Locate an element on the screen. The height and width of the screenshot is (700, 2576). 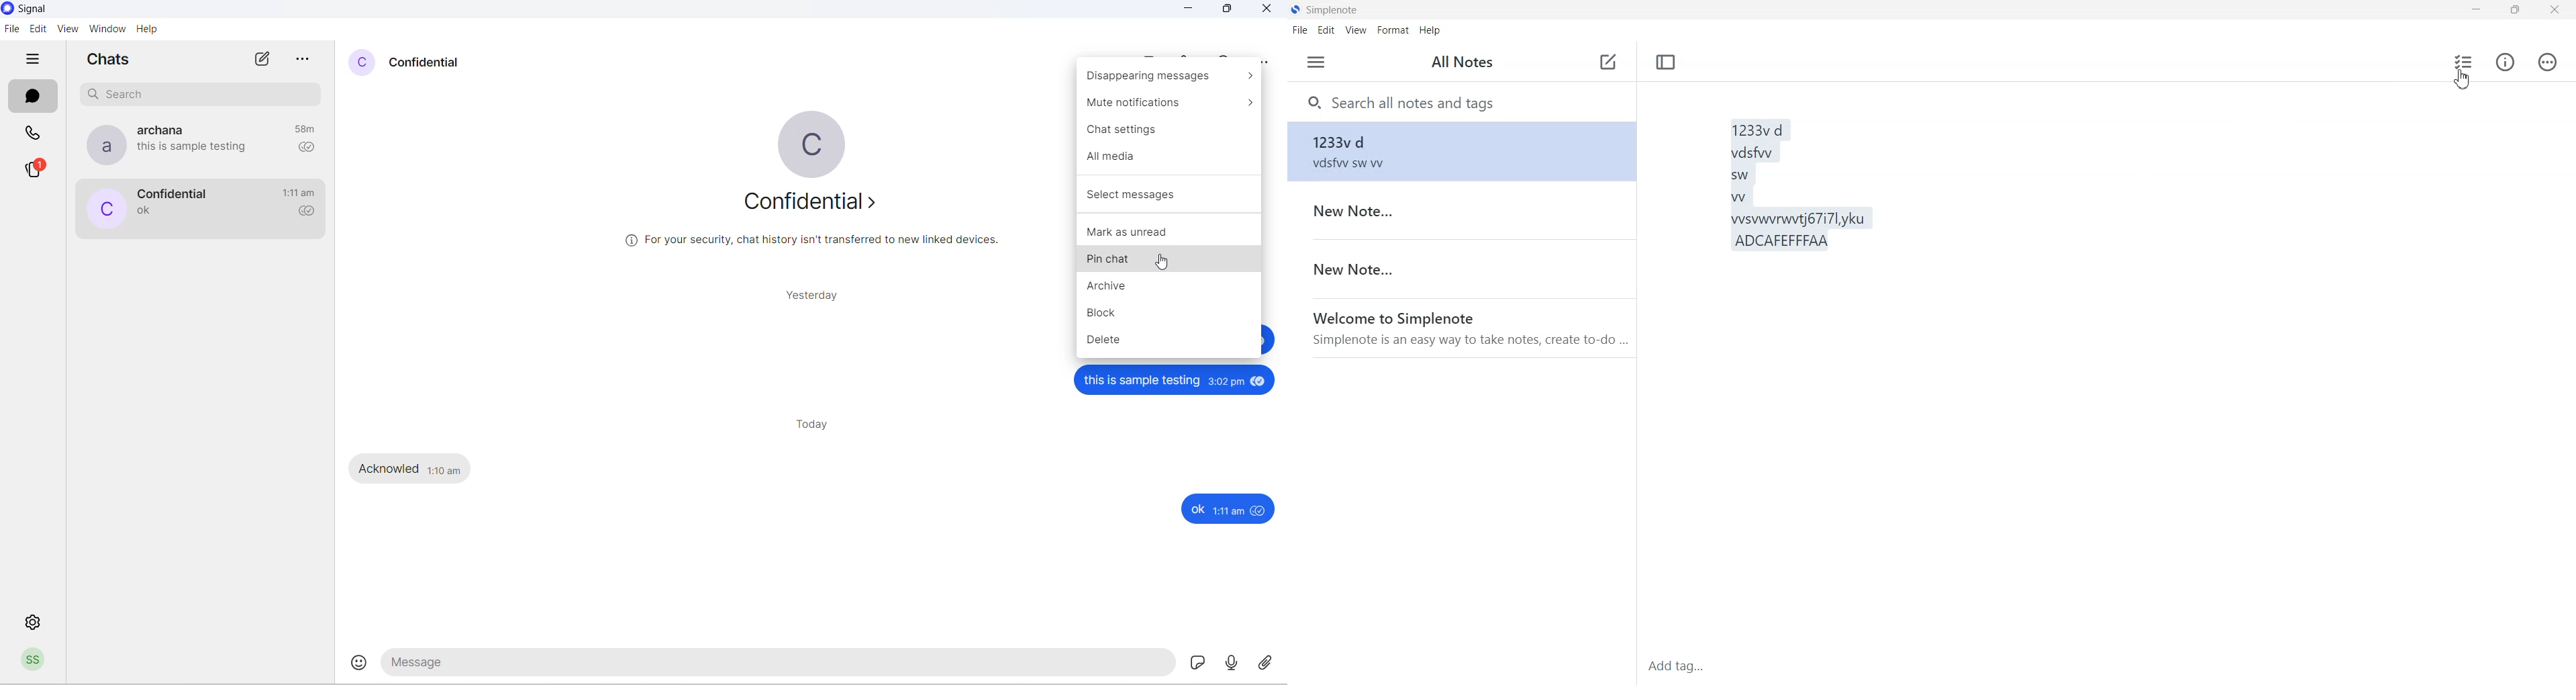
Insert checklist is located at coordinates (2462, 62).